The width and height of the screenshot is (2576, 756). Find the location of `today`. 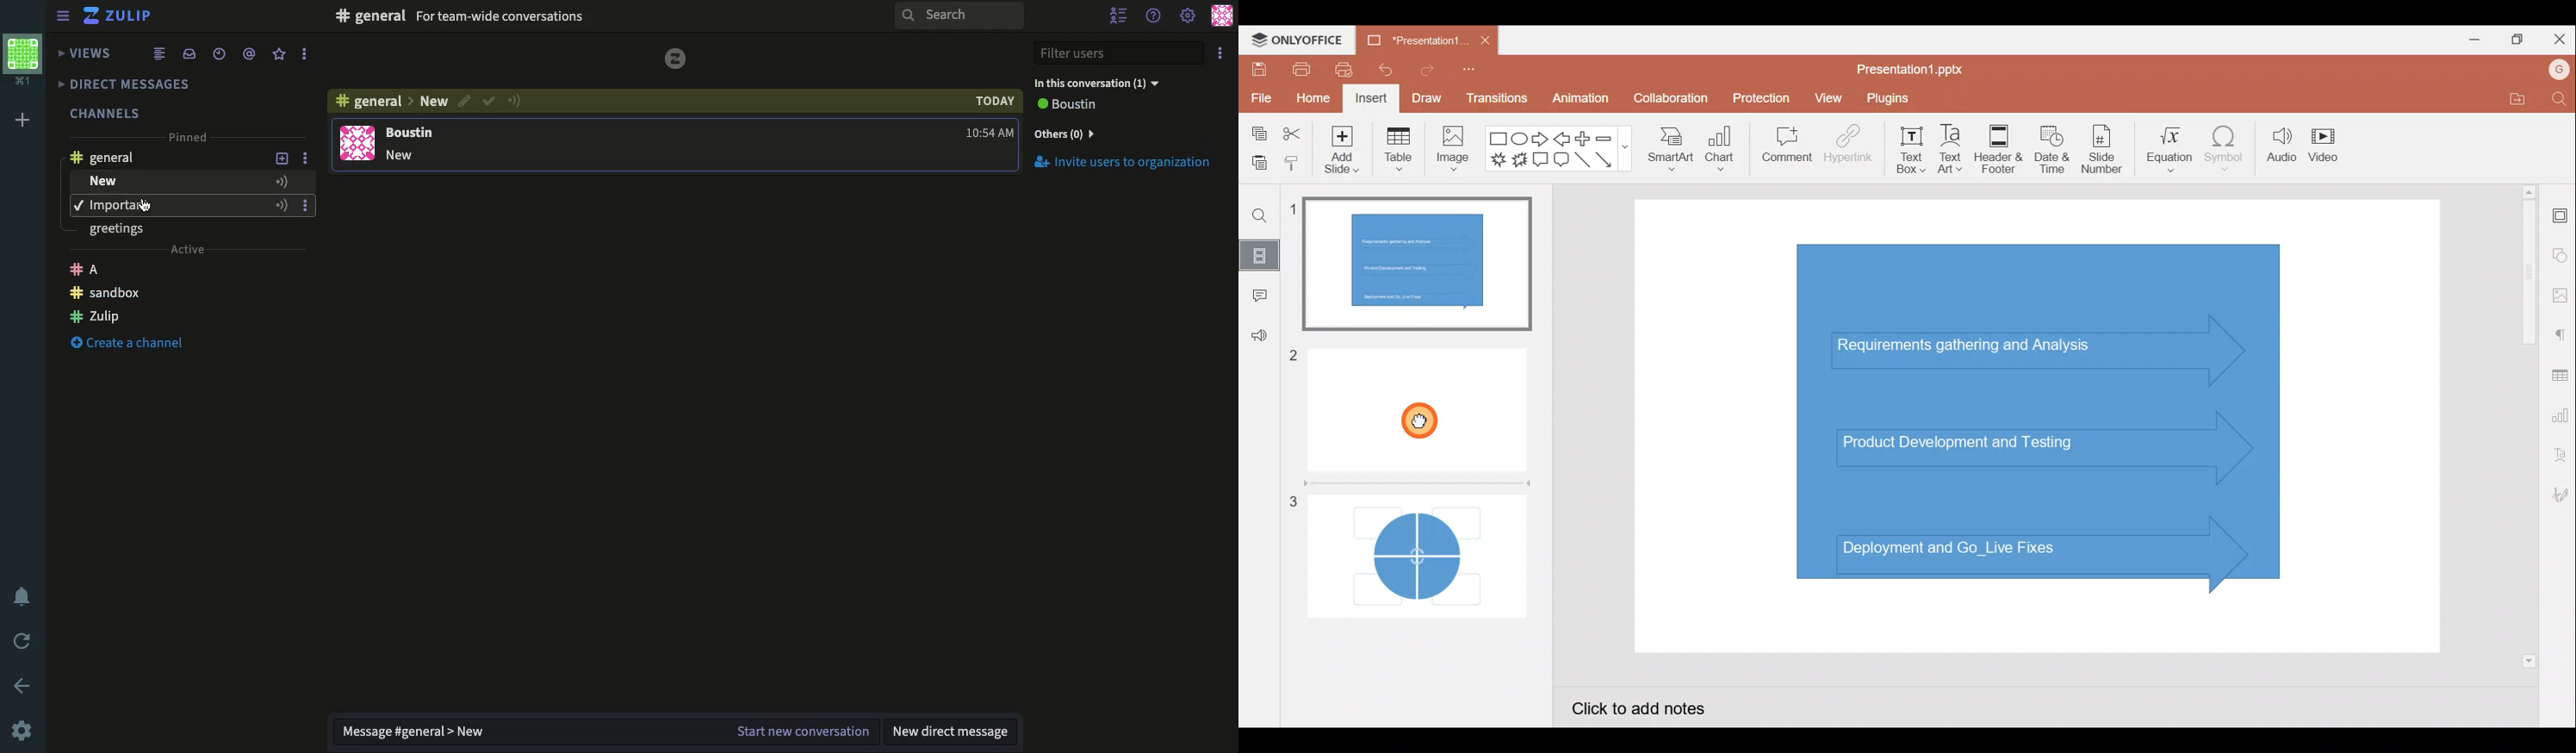

today is located at coordinates (994, 103).